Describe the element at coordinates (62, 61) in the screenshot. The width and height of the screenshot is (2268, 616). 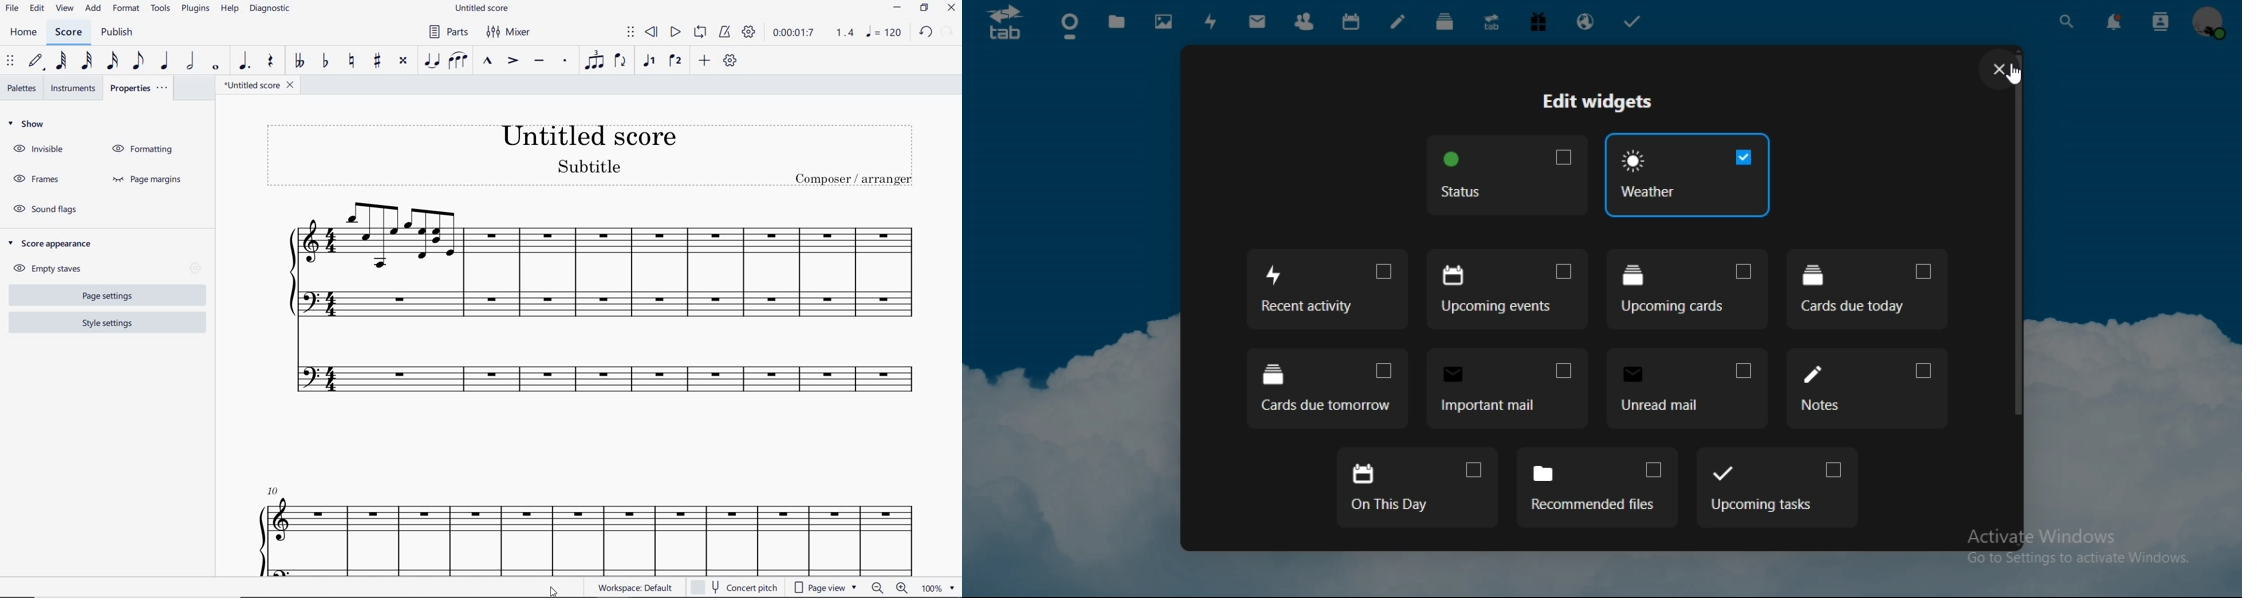
I see `64TH NOTE` at that location.